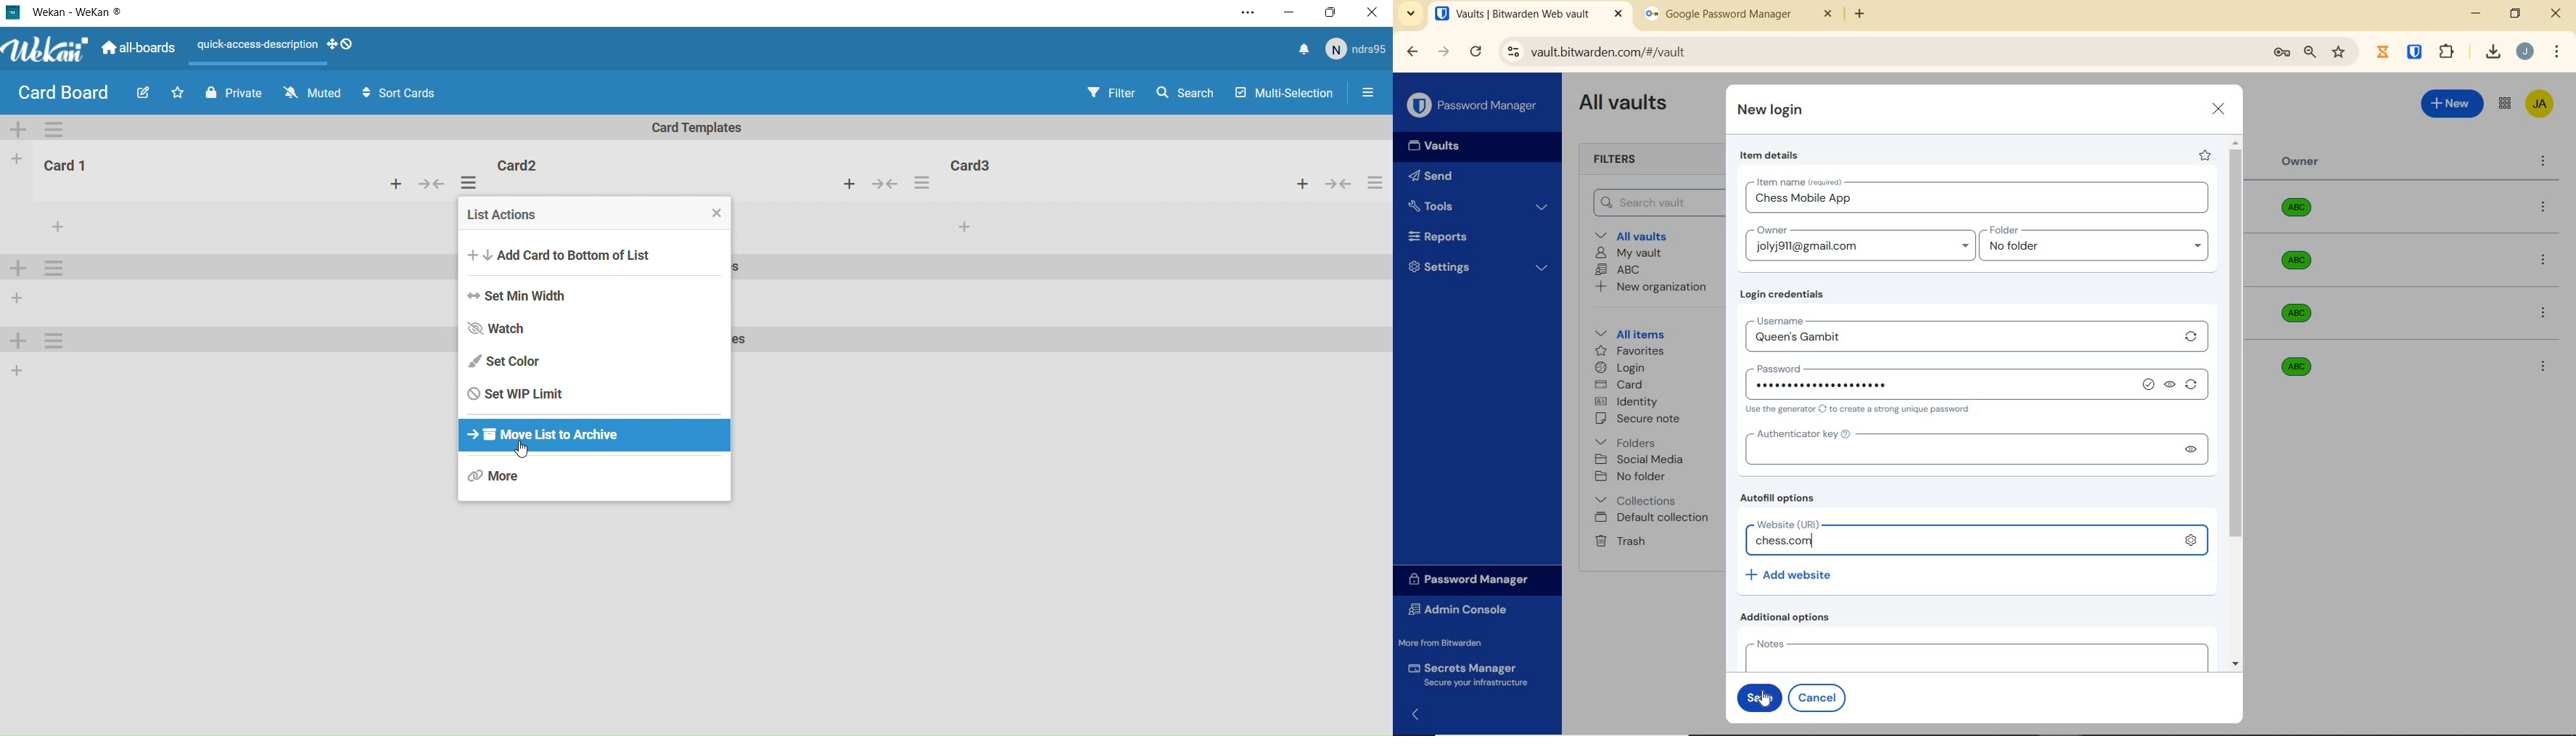 This screenshot has height=756, width=2576. Describe the element at coordinates (575, 253) in the screenshot. I see `Add card to bottom of list` at that location.